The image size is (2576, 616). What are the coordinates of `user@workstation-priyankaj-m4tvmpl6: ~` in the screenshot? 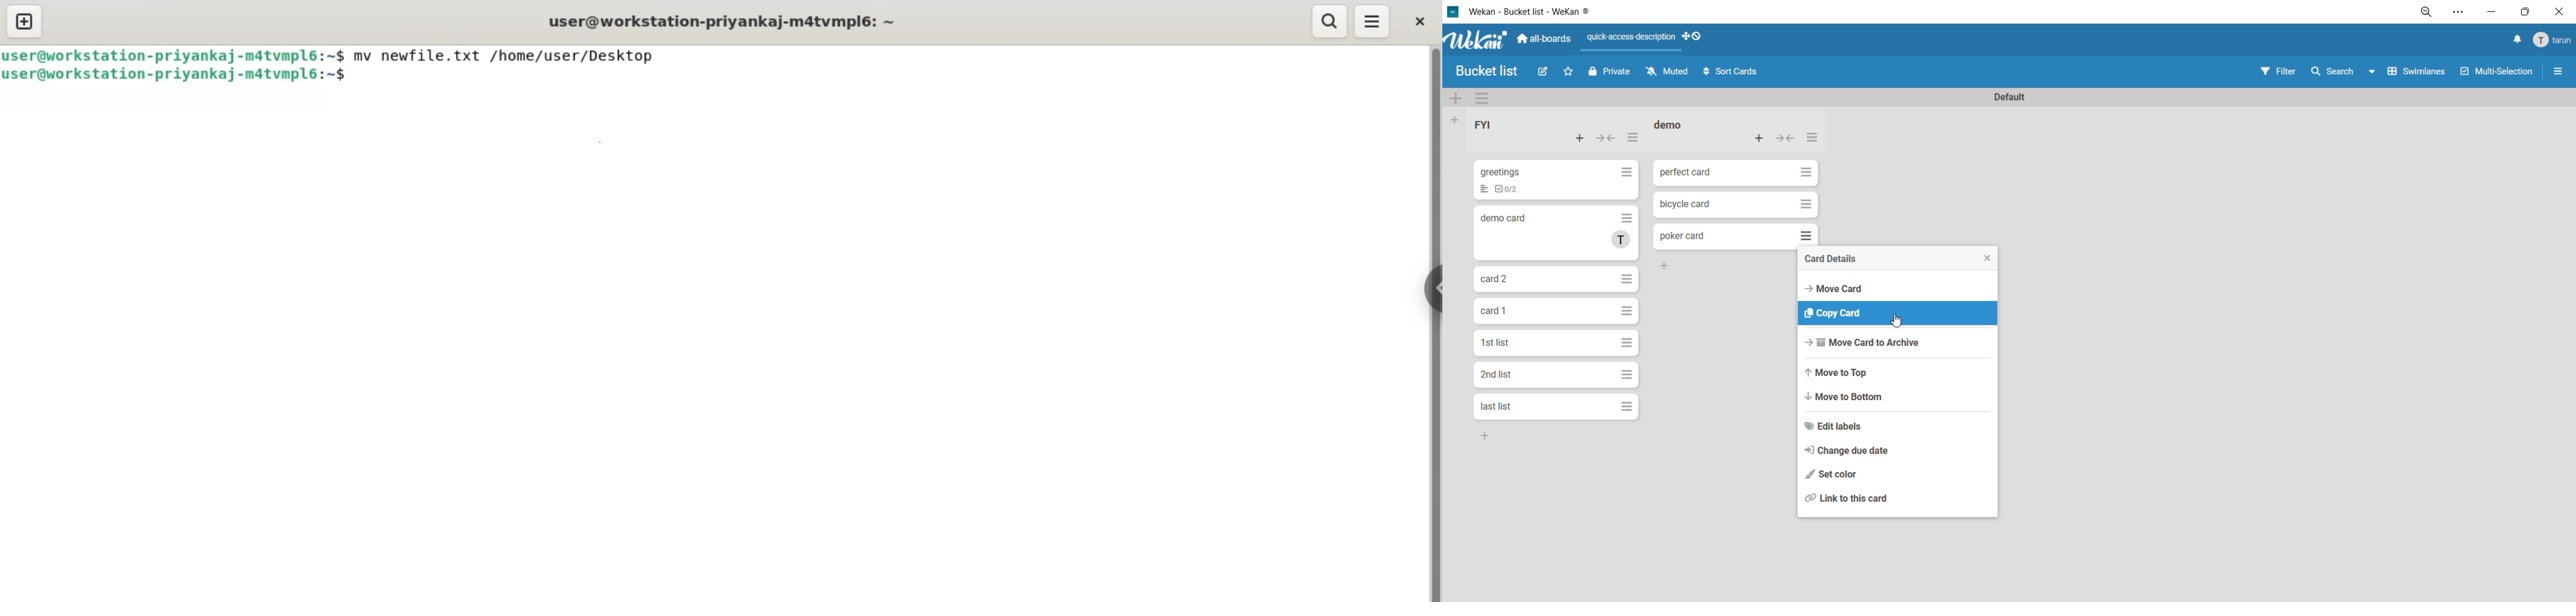 It's located at (723, 23).